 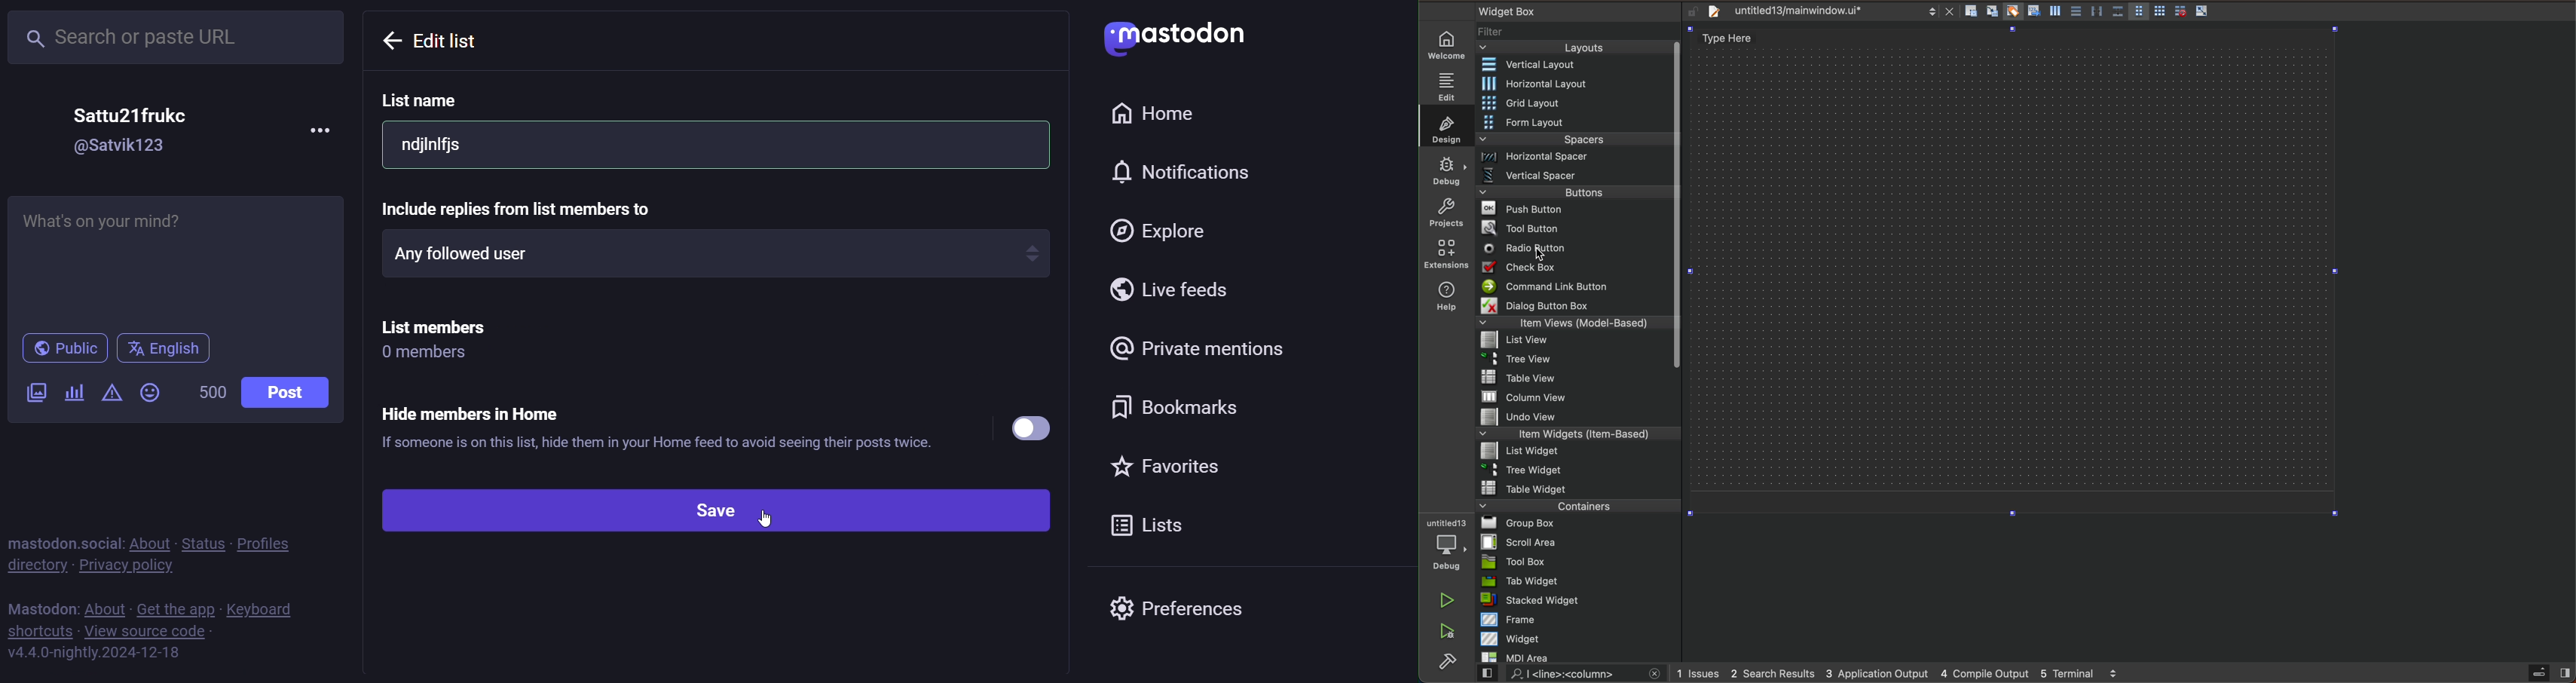 What do you see at coordinates (1579, 600) in the screenshot?
I see `stacked widget` at bounding box center [1579, 600].